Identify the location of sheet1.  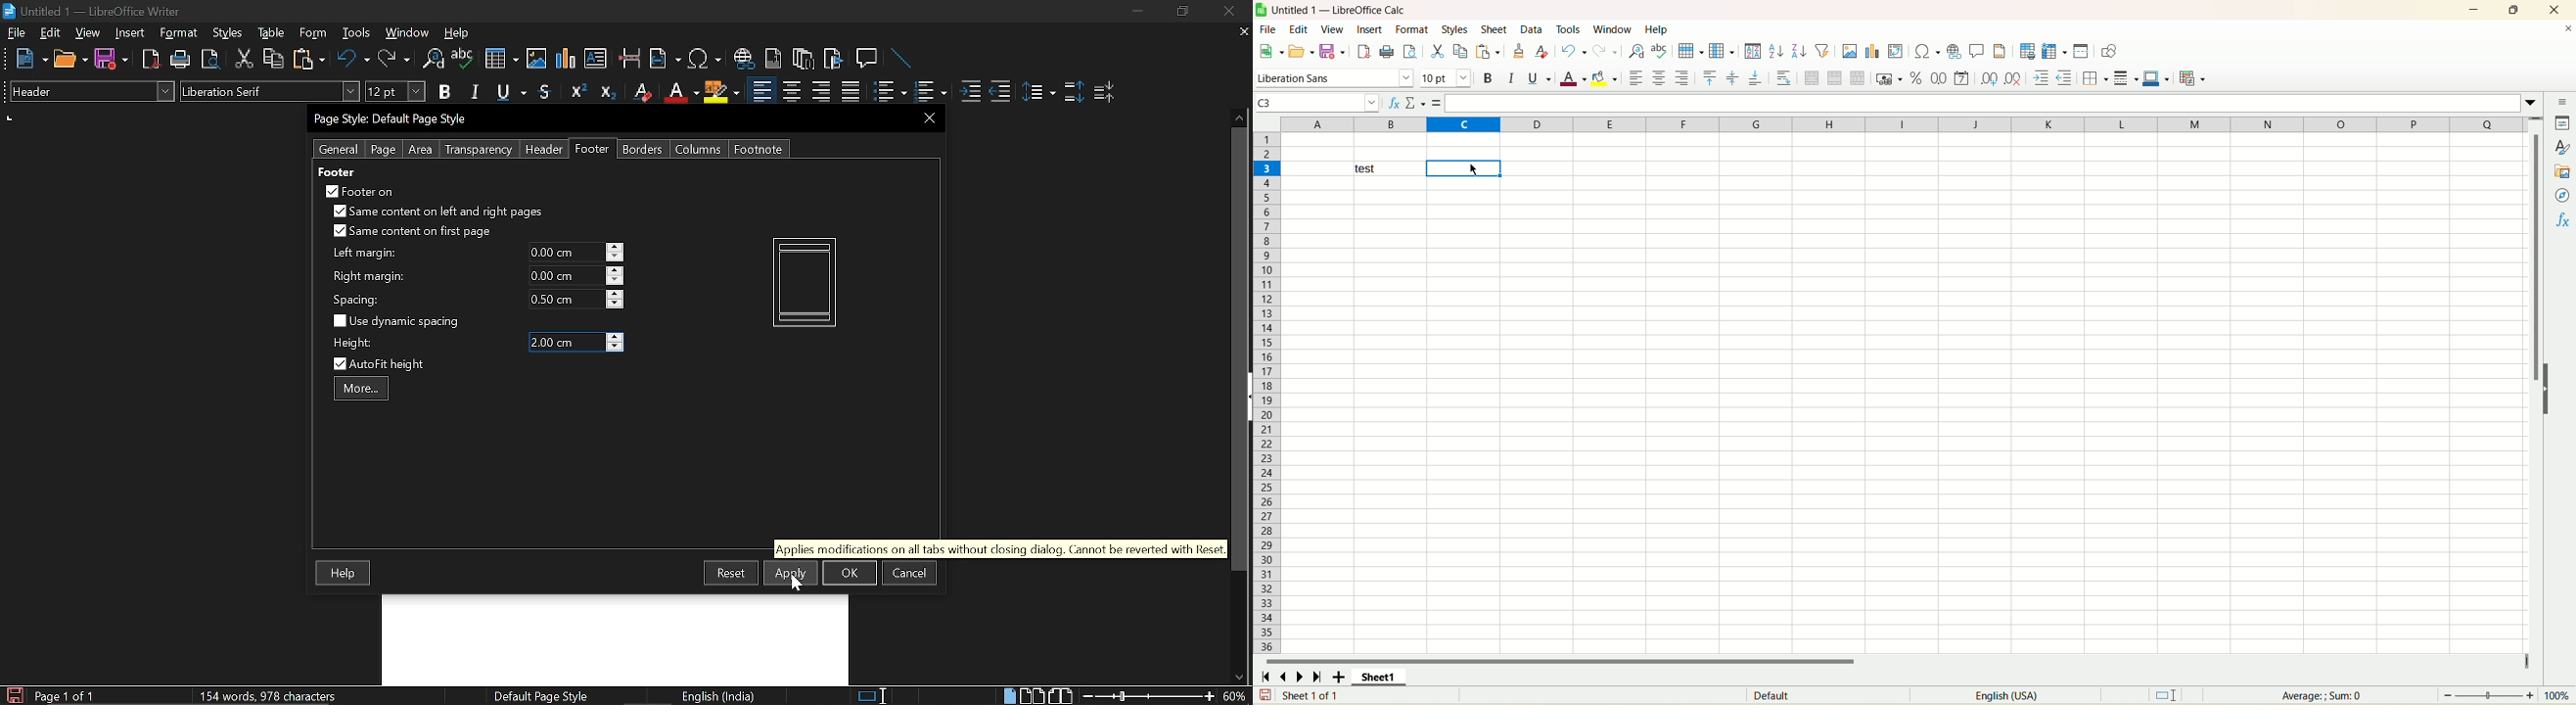
(1379, 676).